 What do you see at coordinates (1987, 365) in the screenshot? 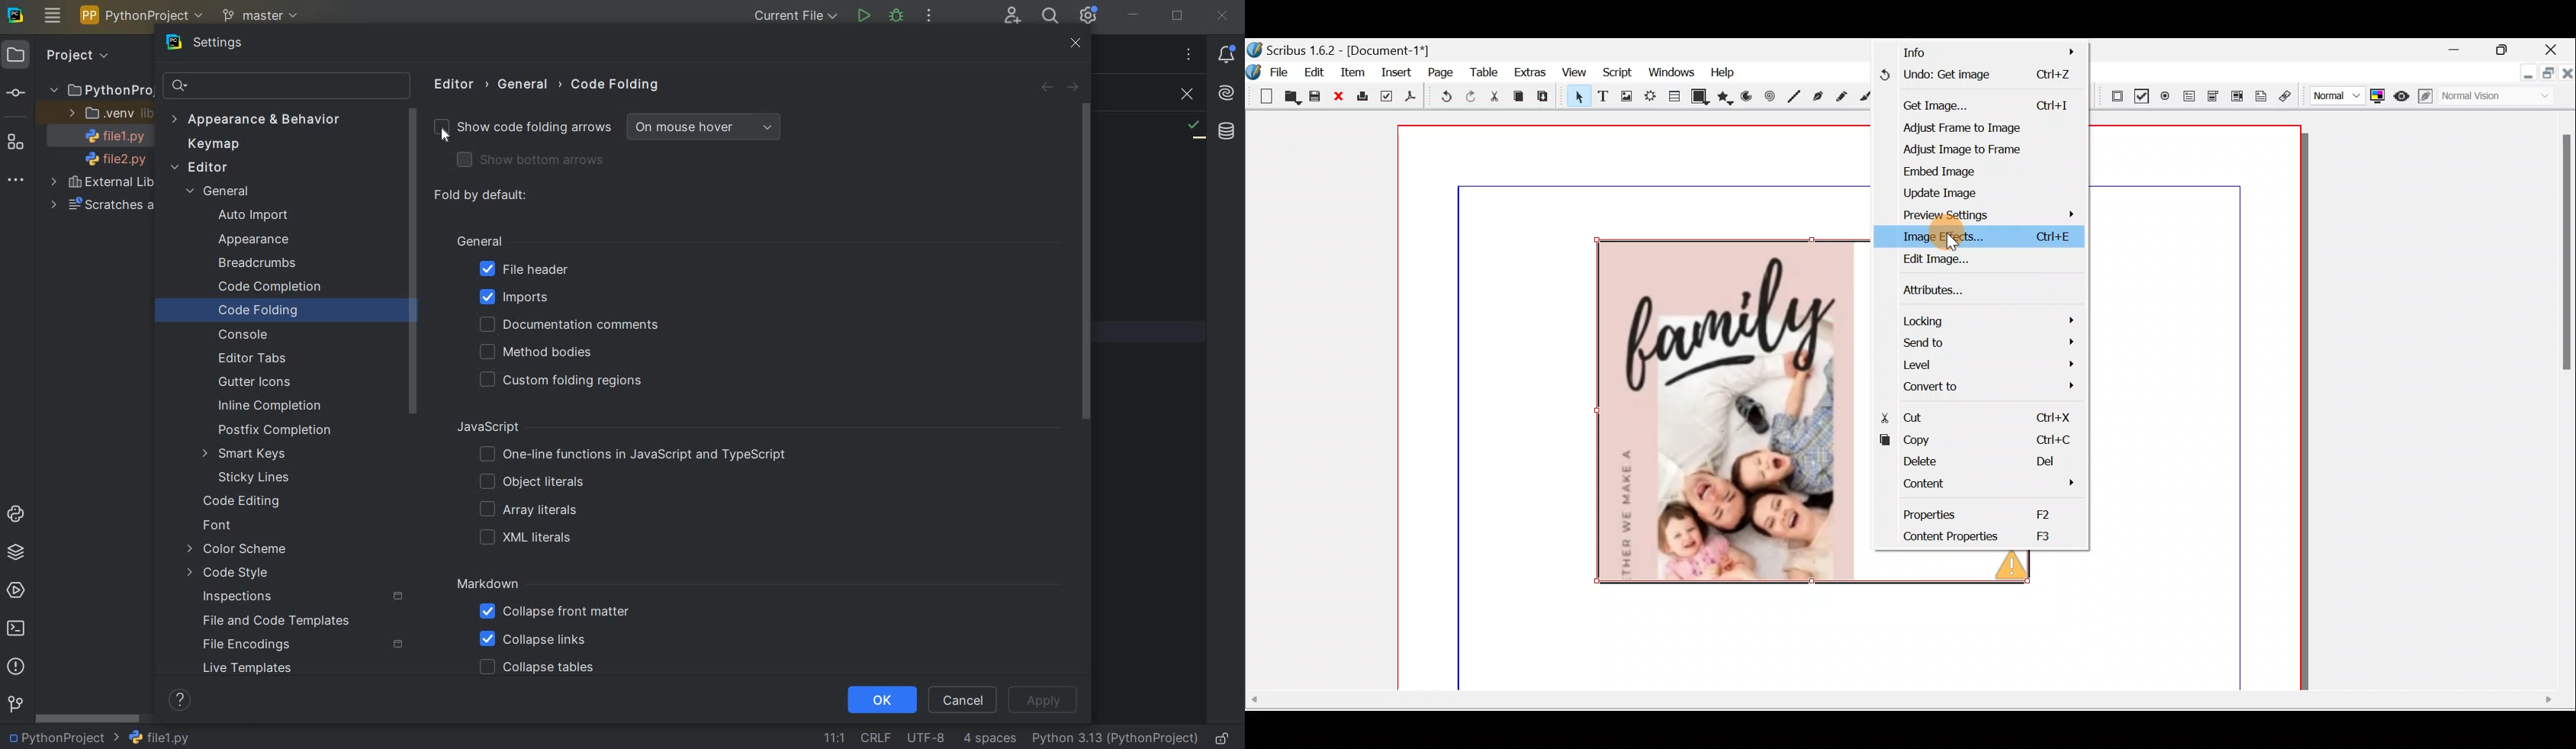
I see `Level` at bounding box center [1987, 365].